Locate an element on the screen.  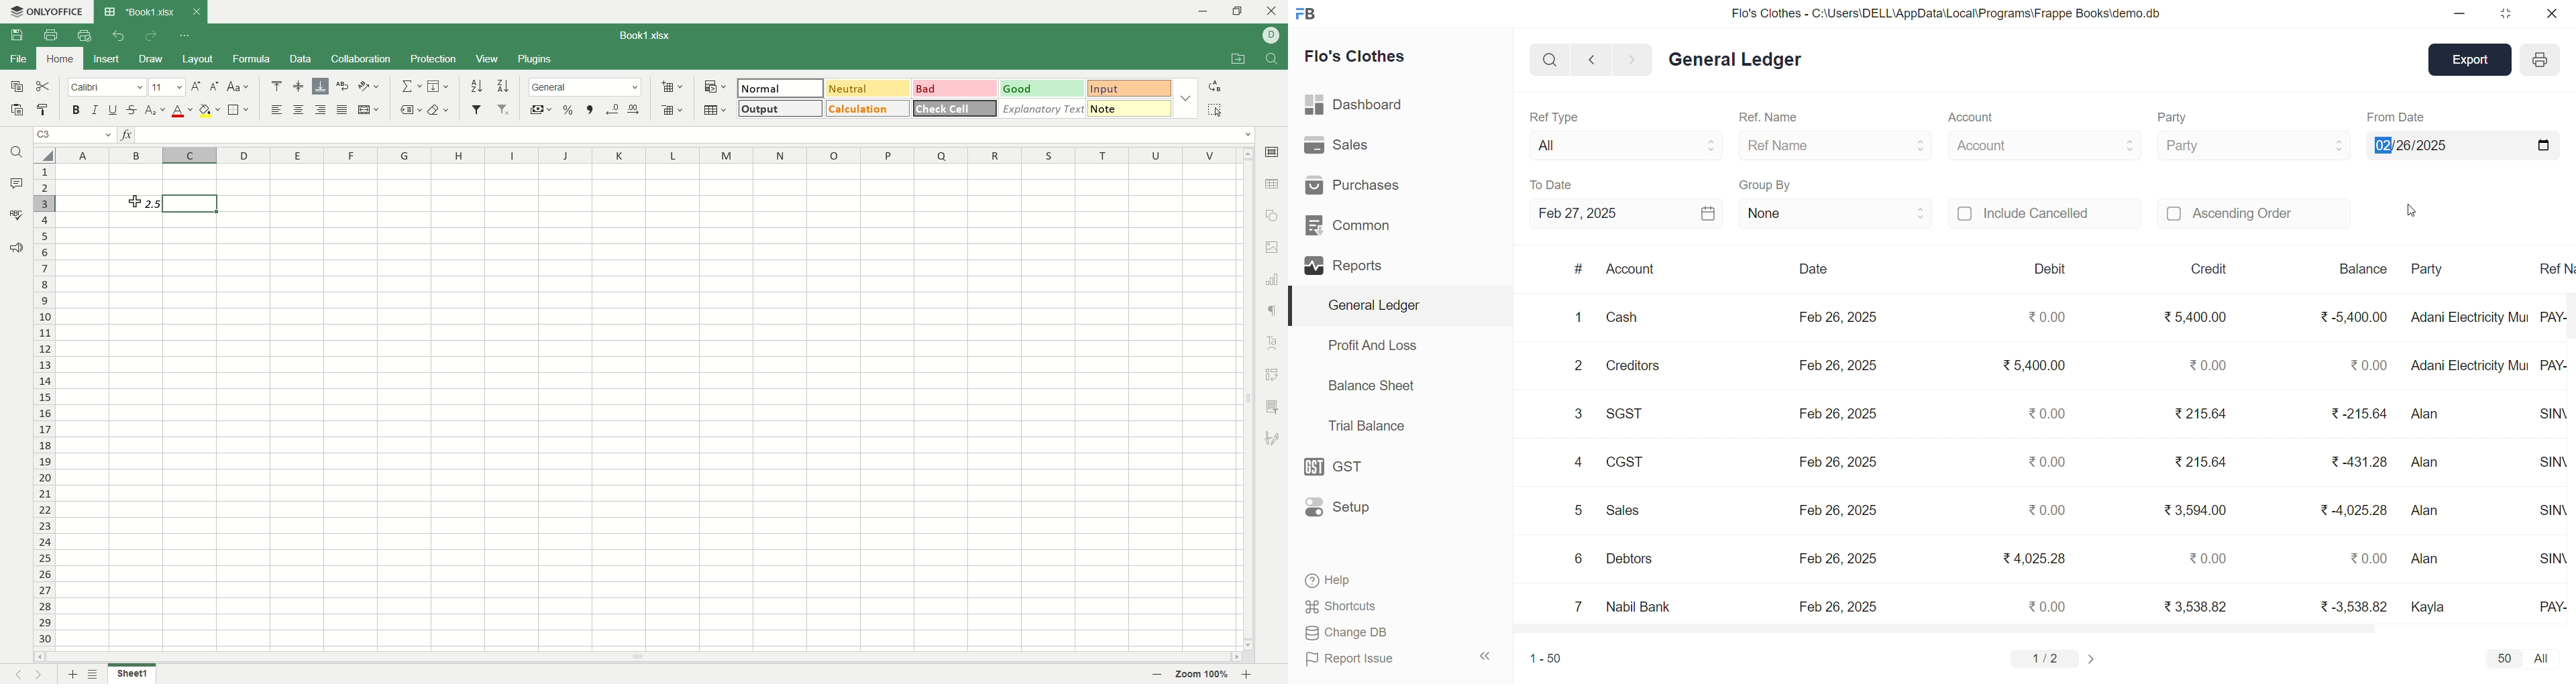
input is located at coordinates (1130, 108).